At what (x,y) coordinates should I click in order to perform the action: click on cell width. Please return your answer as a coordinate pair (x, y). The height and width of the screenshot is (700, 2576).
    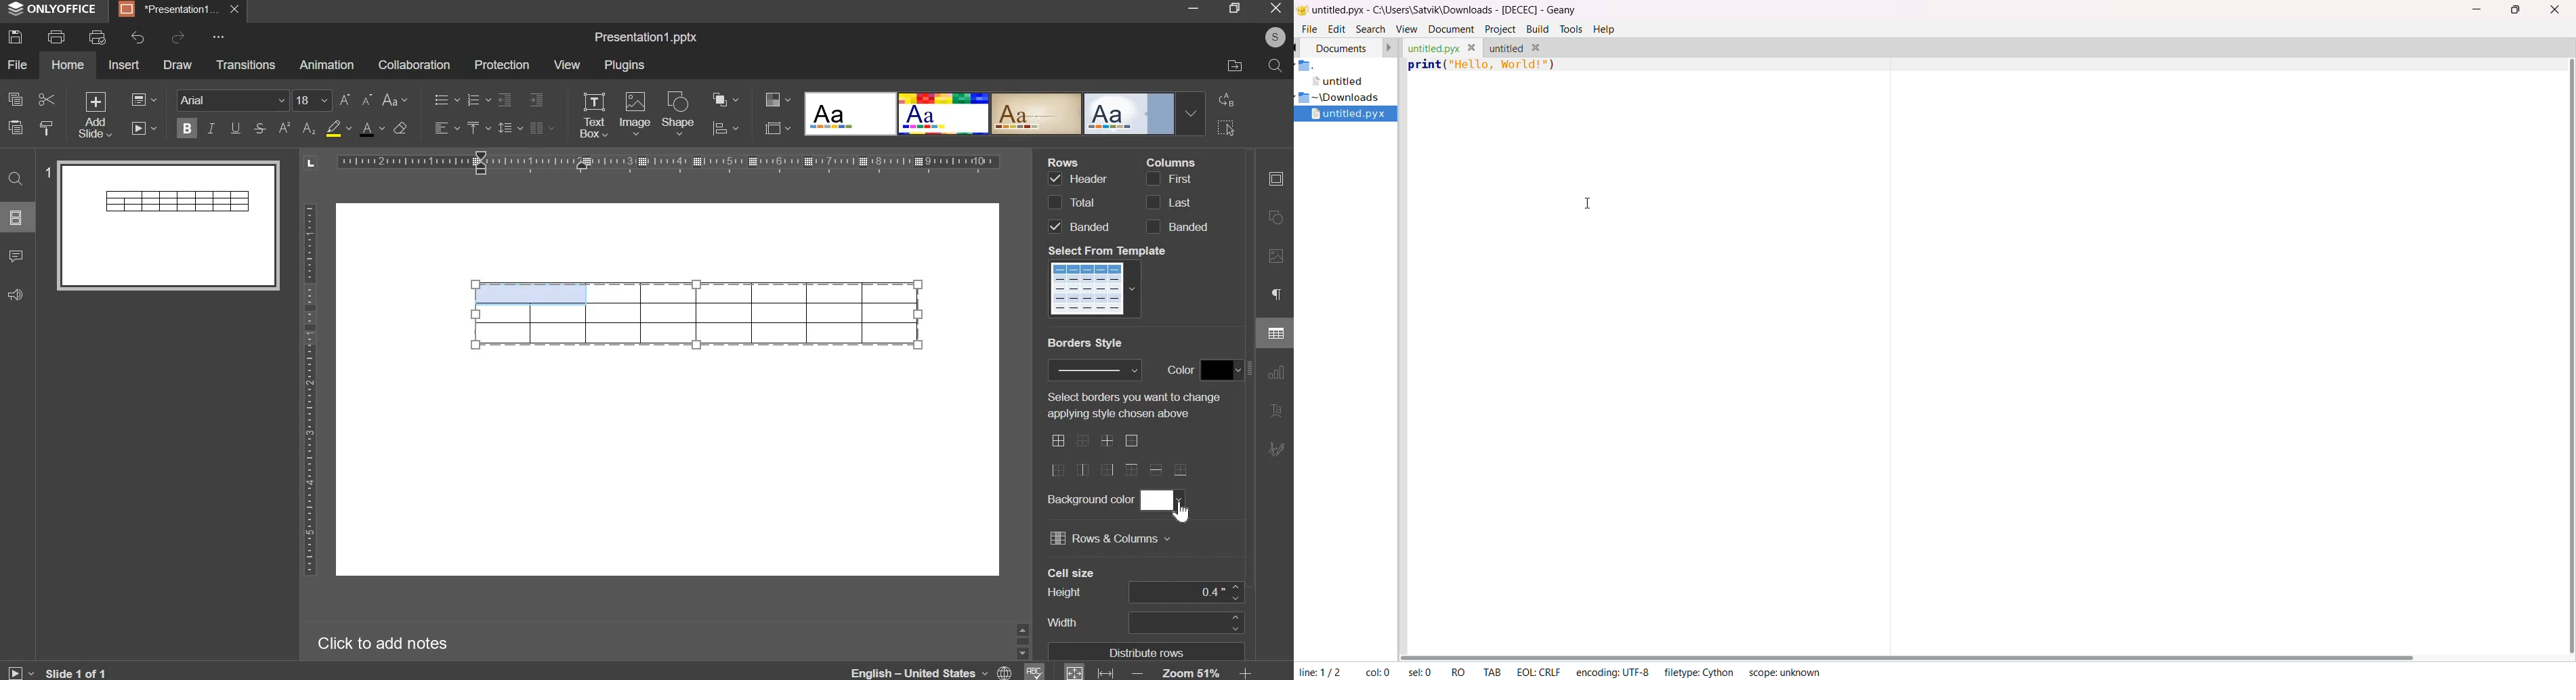
    Looking at the image, I should click on (1185, 622).